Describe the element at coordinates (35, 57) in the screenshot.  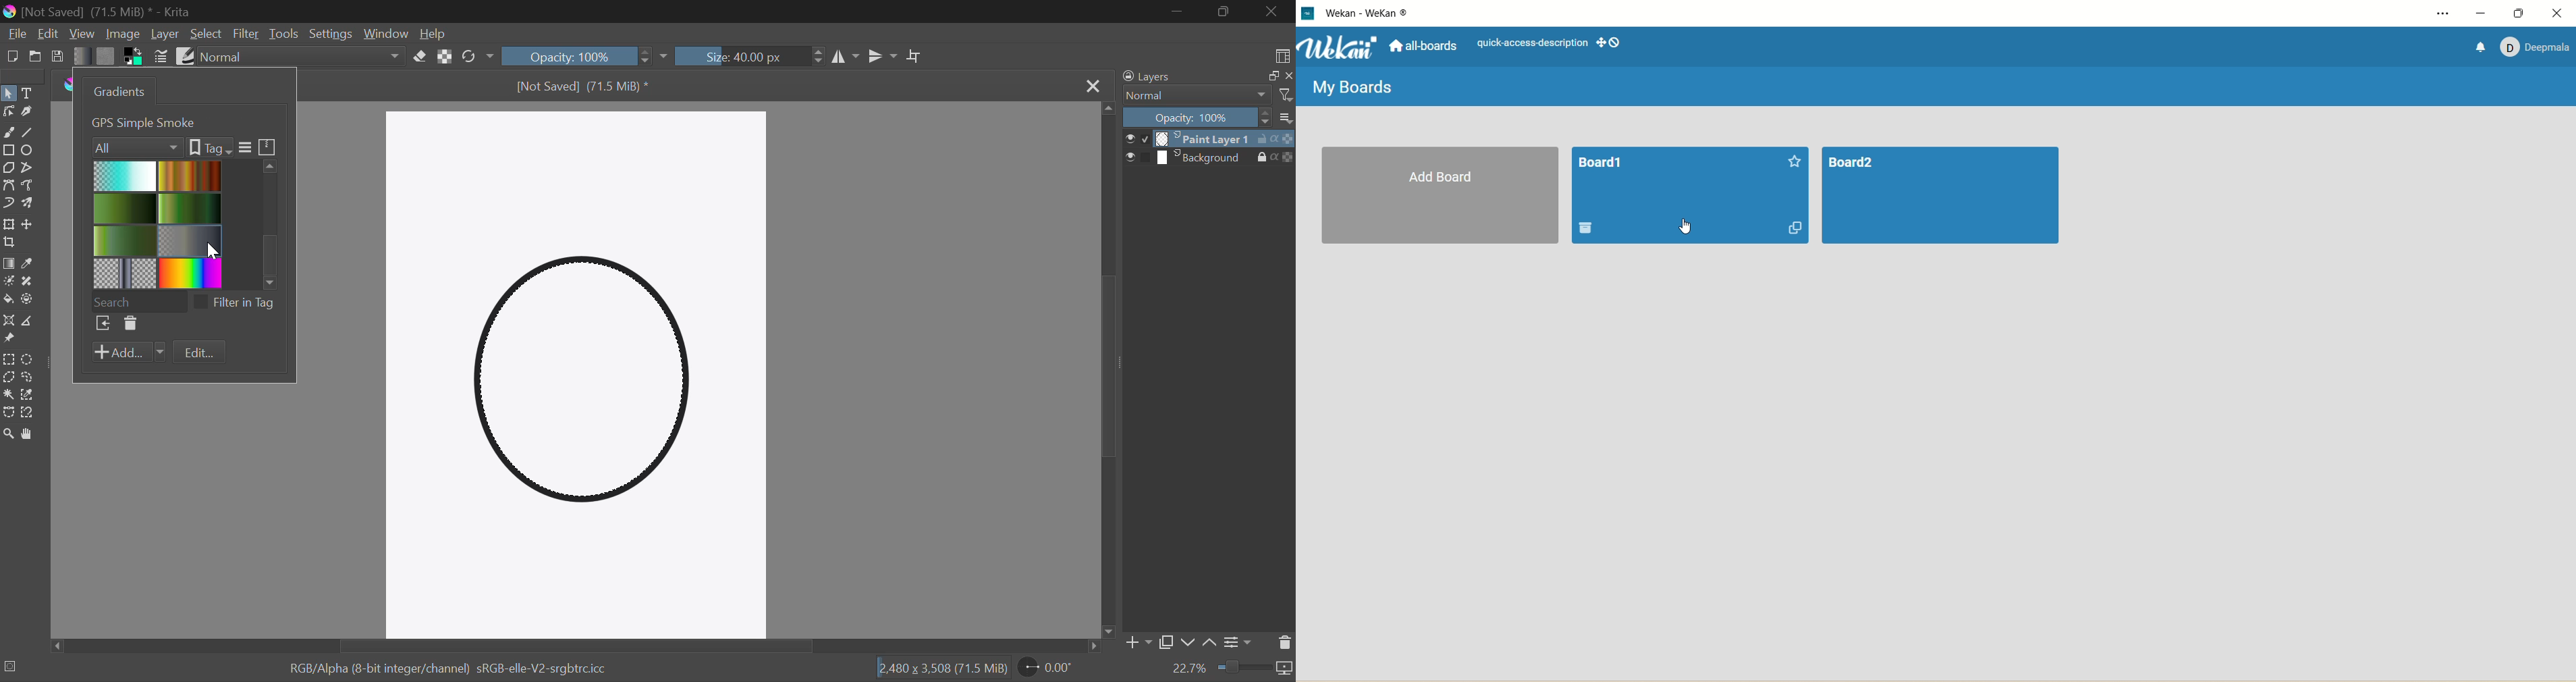
I see `Open` at that location.